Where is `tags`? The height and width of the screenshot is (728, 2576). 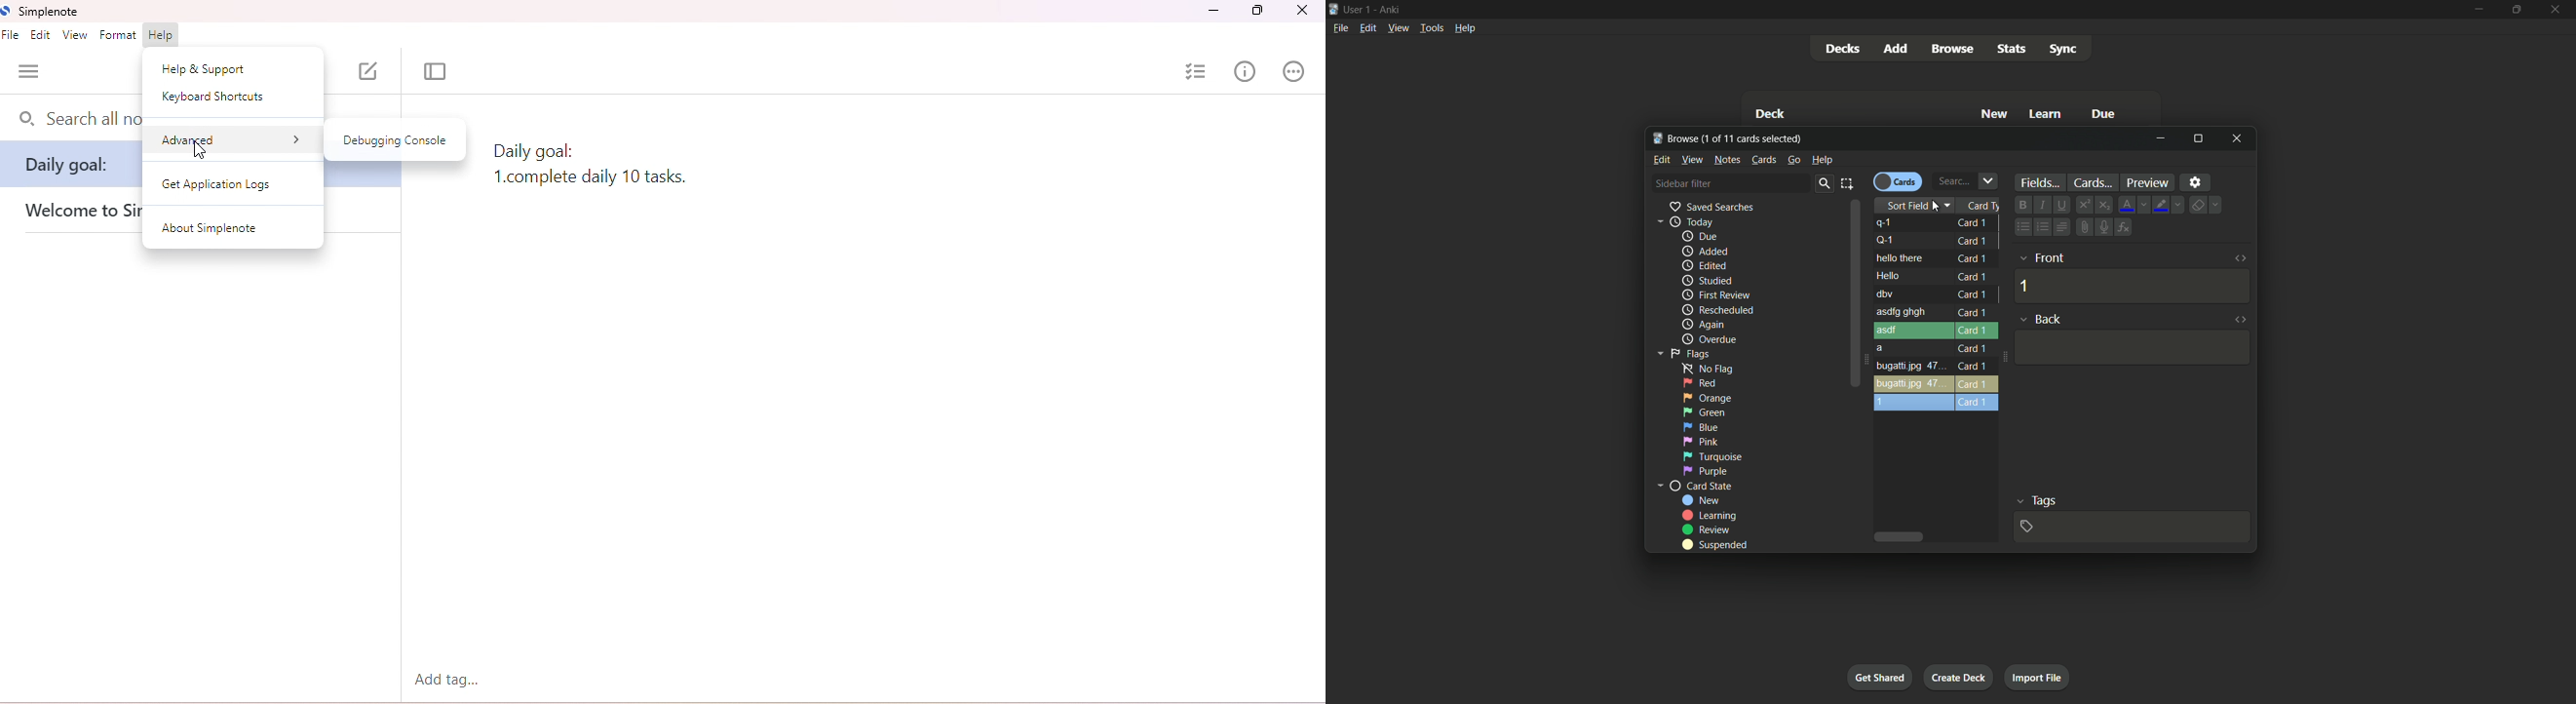
tags is located at coordinates (2042, 500).